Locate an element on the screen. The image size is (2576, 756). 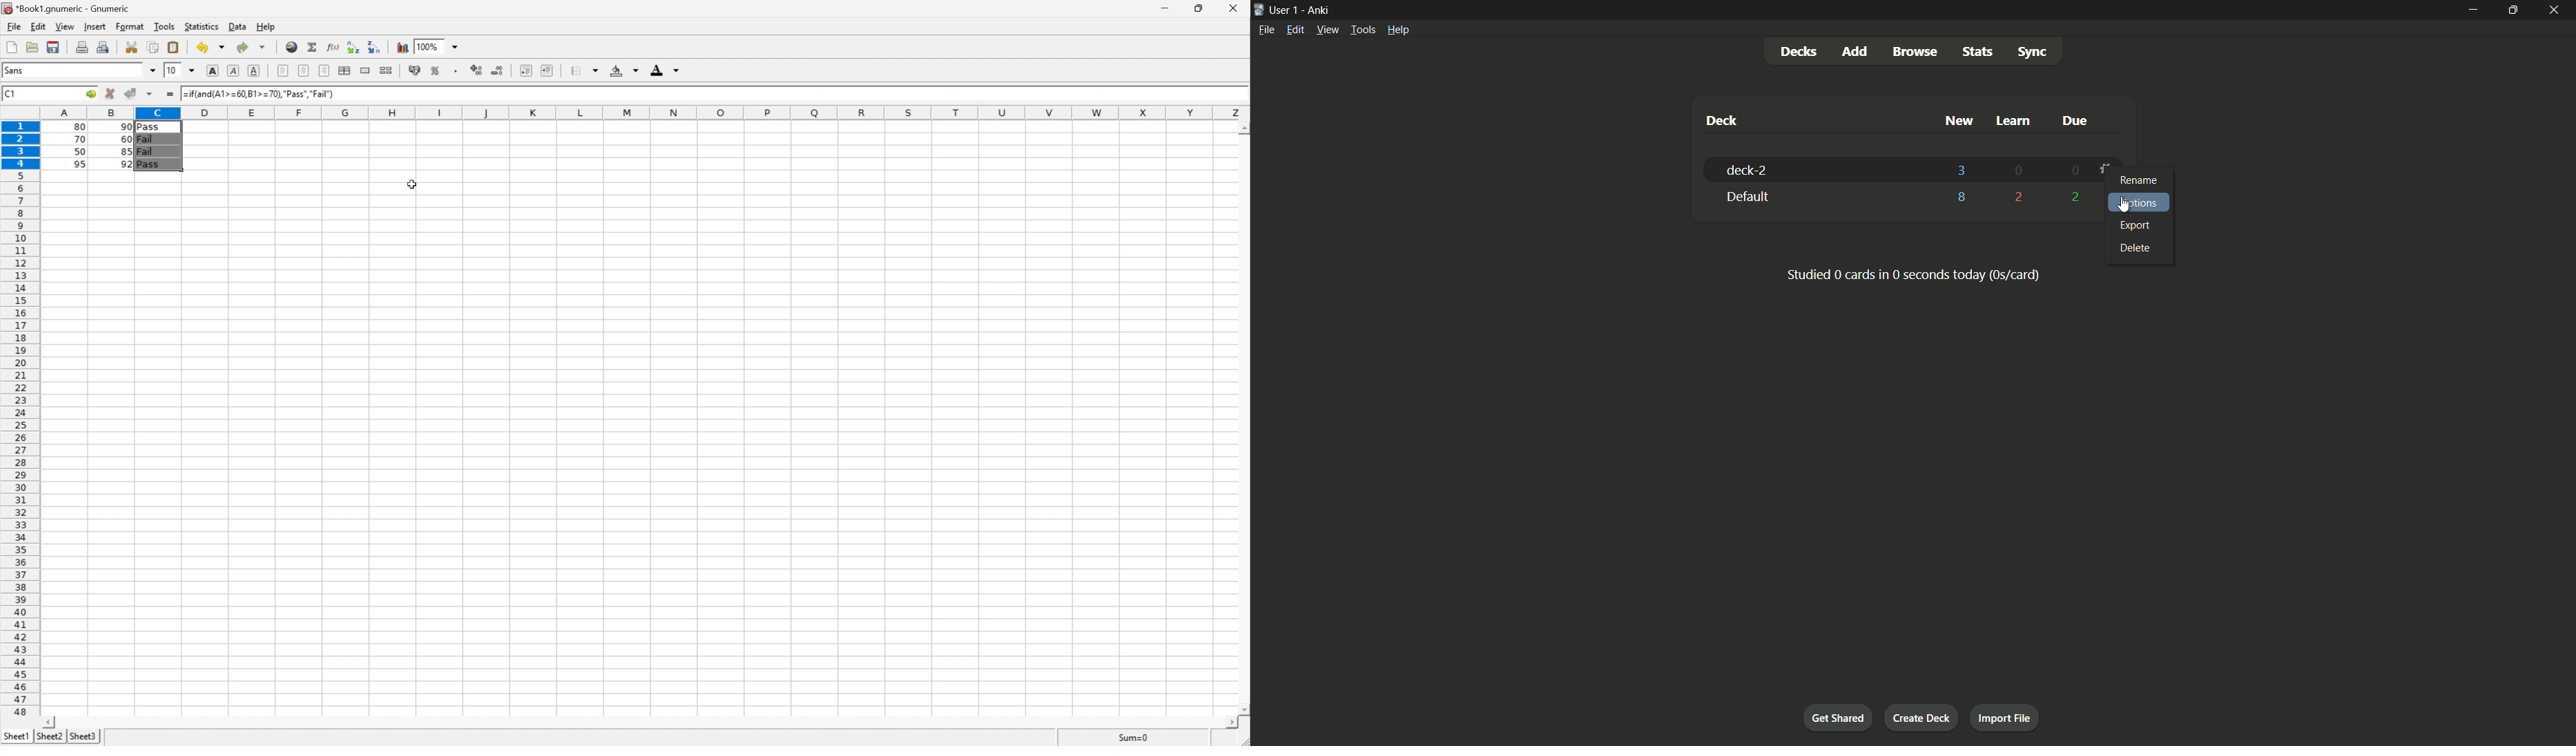
Format the selection as percentage is located at coordinates (437, 69).